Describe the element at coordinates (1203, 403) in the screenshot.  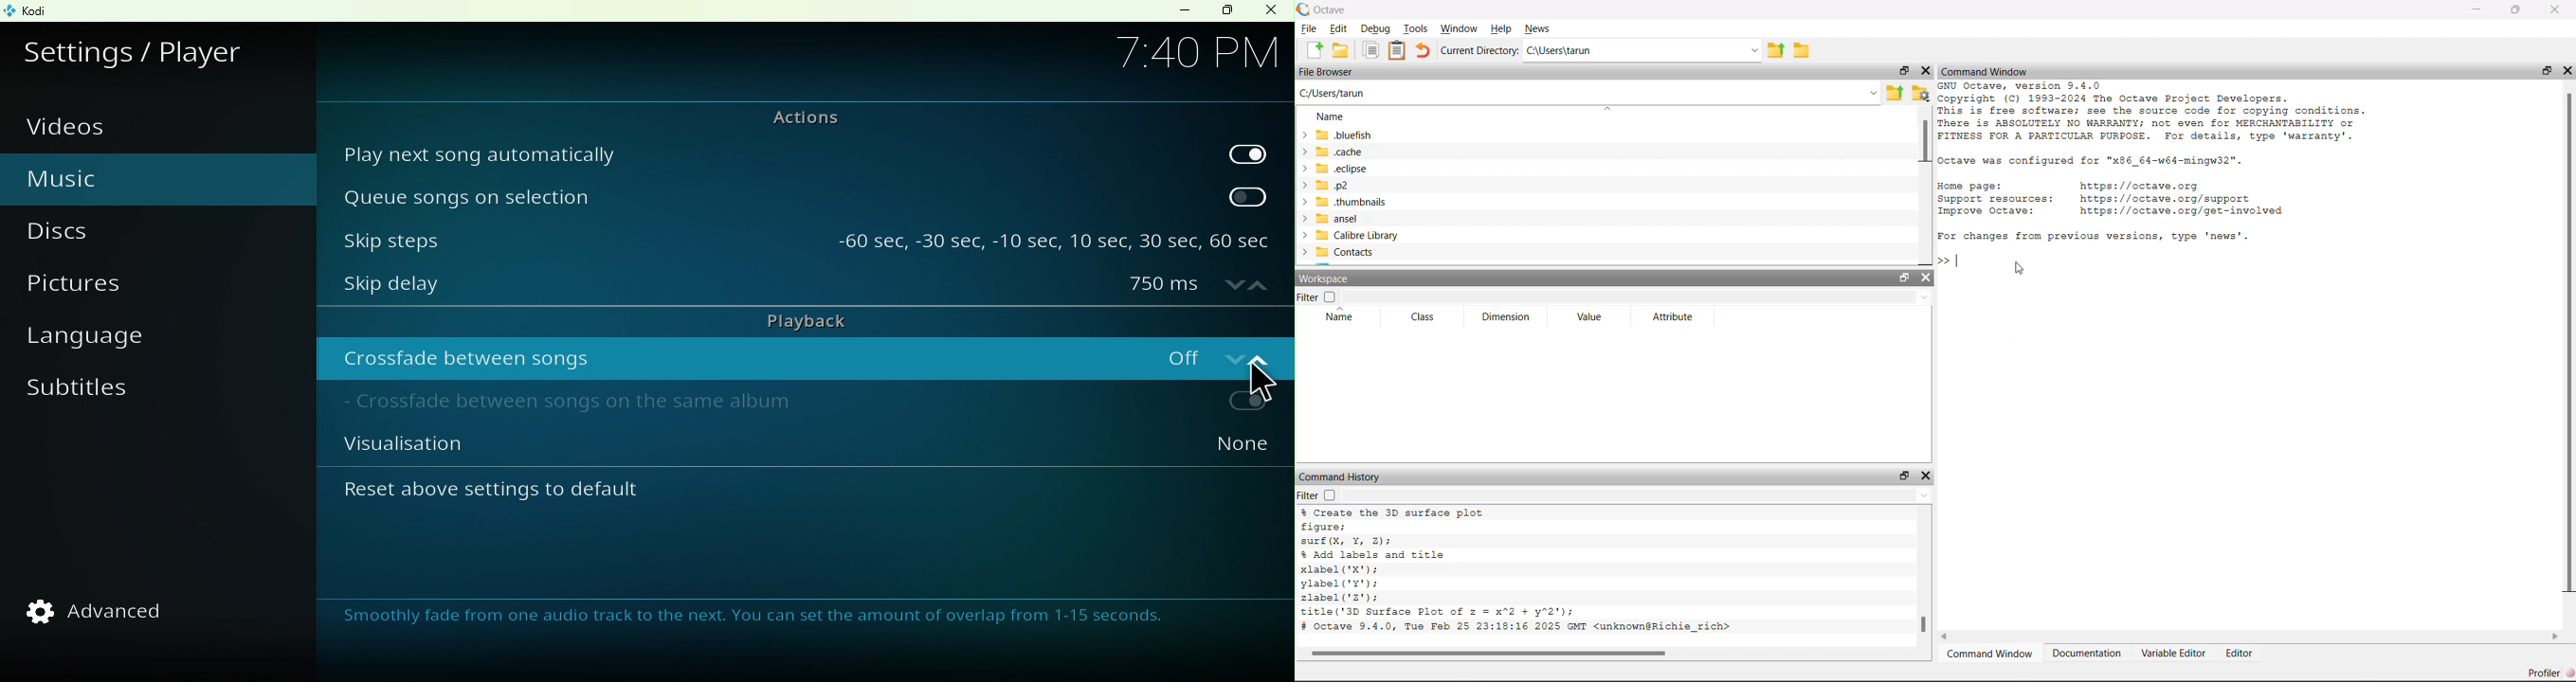
I see `toggle` at that location.